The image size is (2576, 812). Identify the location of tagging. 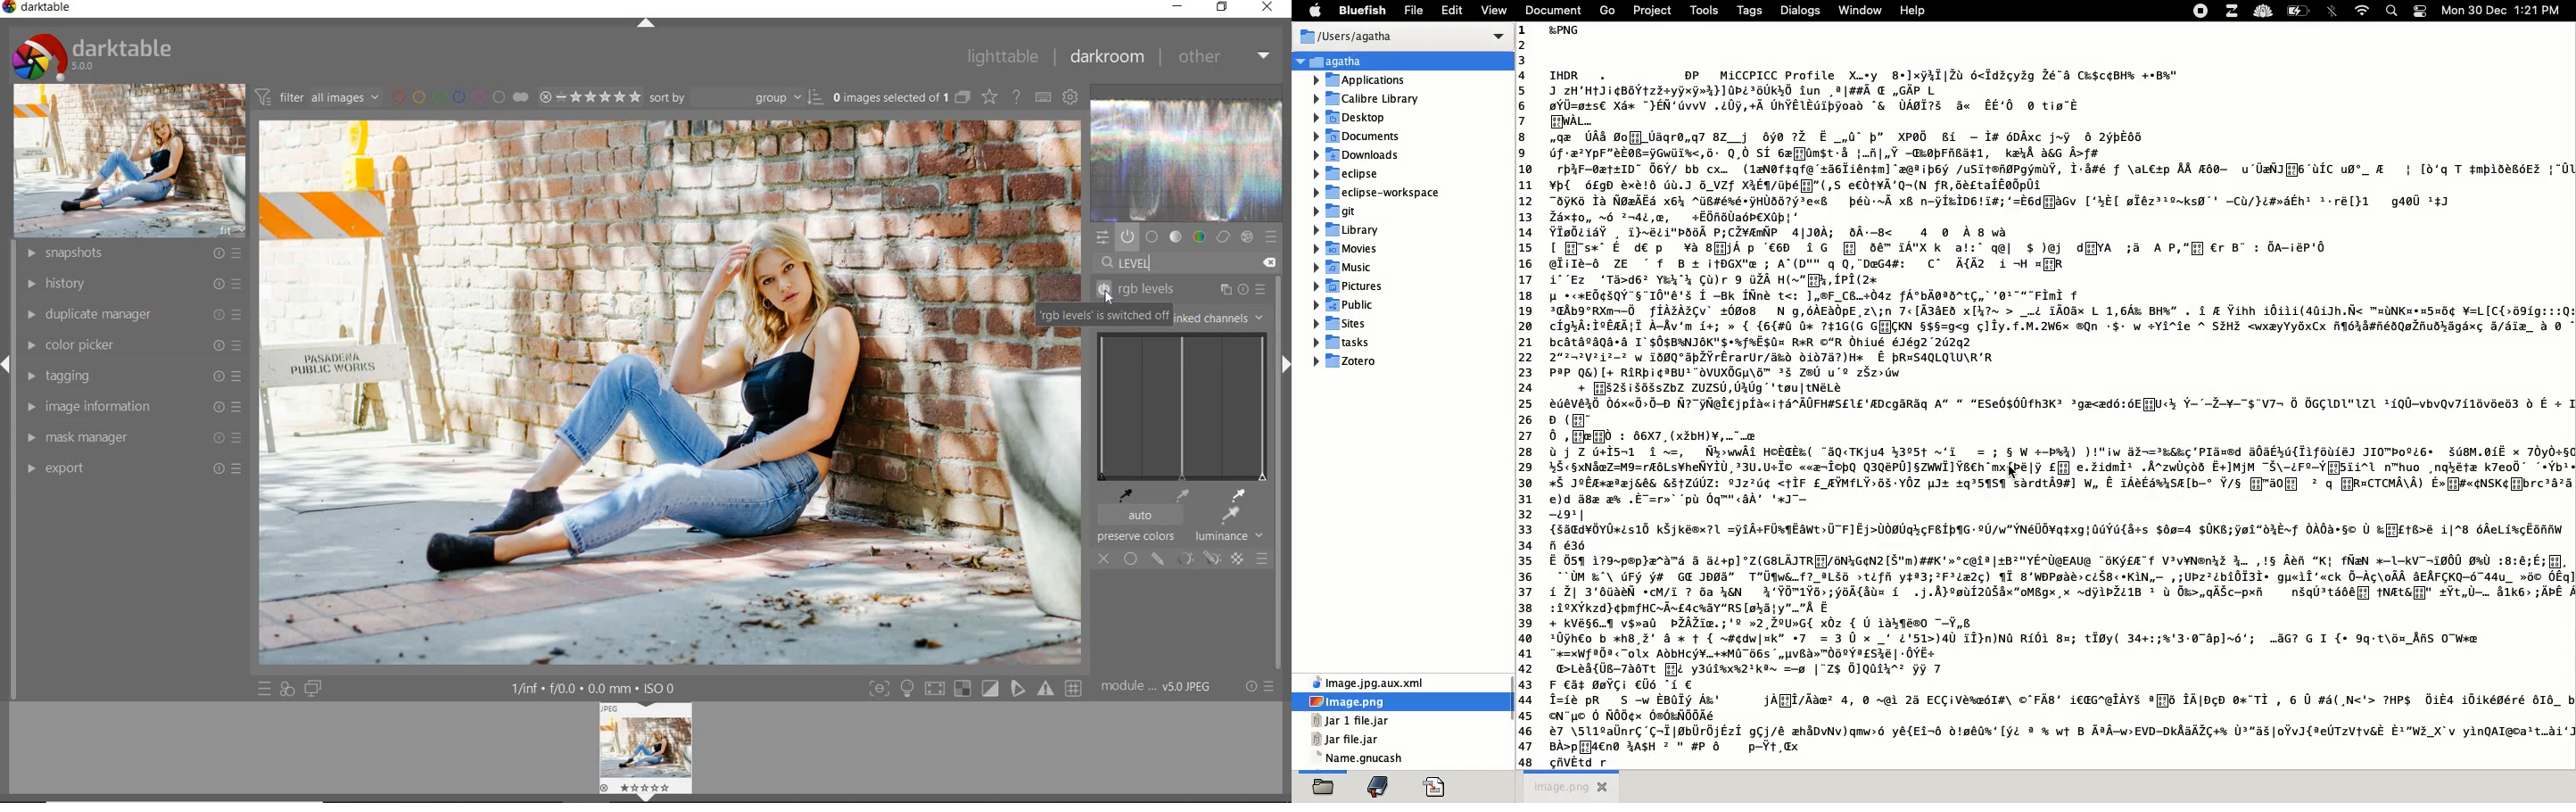
(129, 377).